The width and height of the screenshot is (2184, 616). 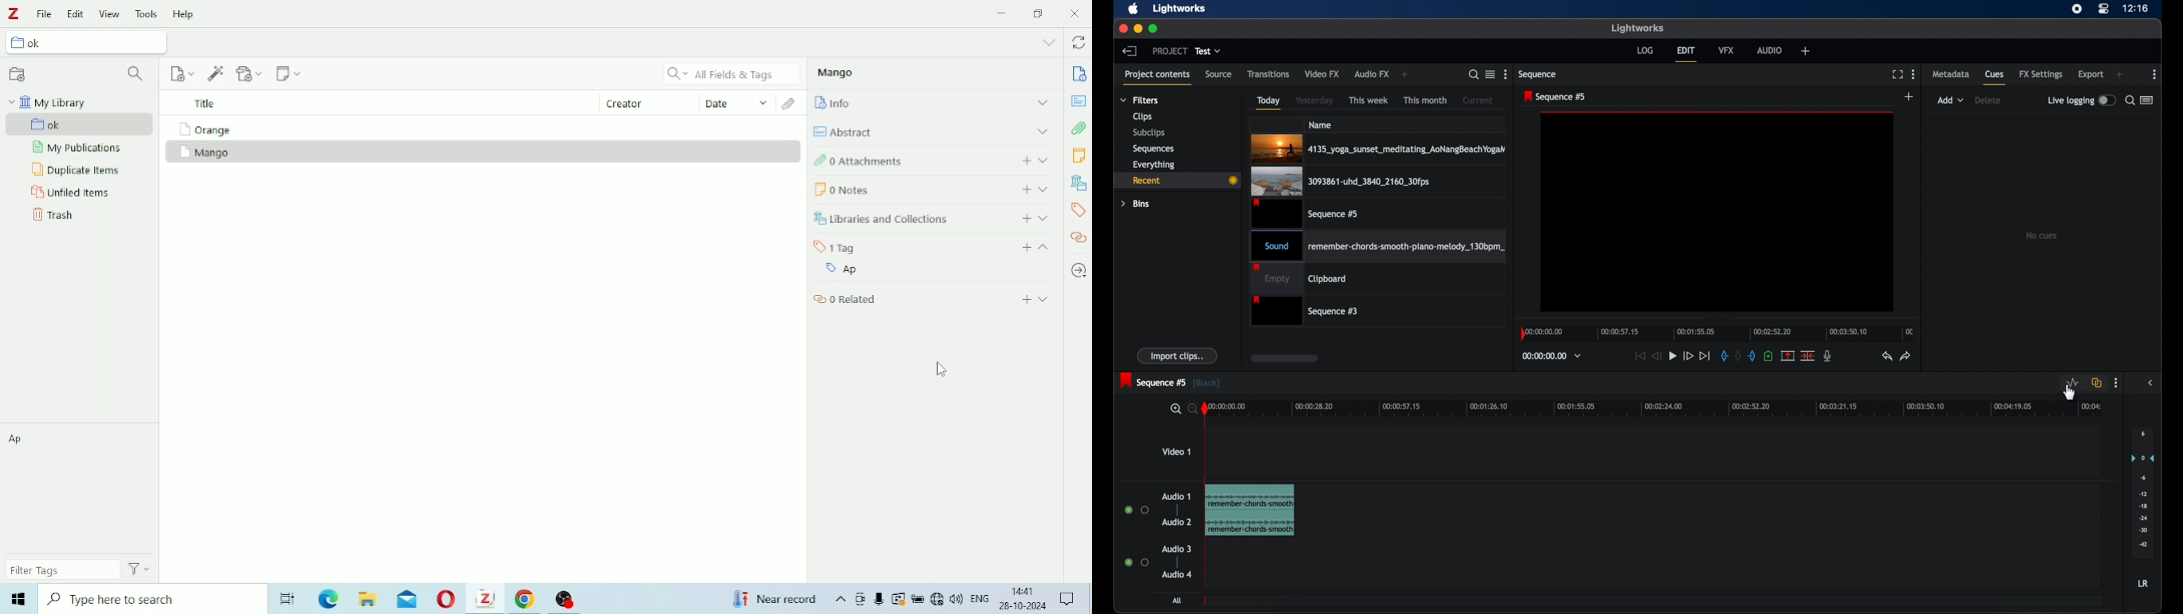 I want to click on Warning, so click(x=898, y=599).